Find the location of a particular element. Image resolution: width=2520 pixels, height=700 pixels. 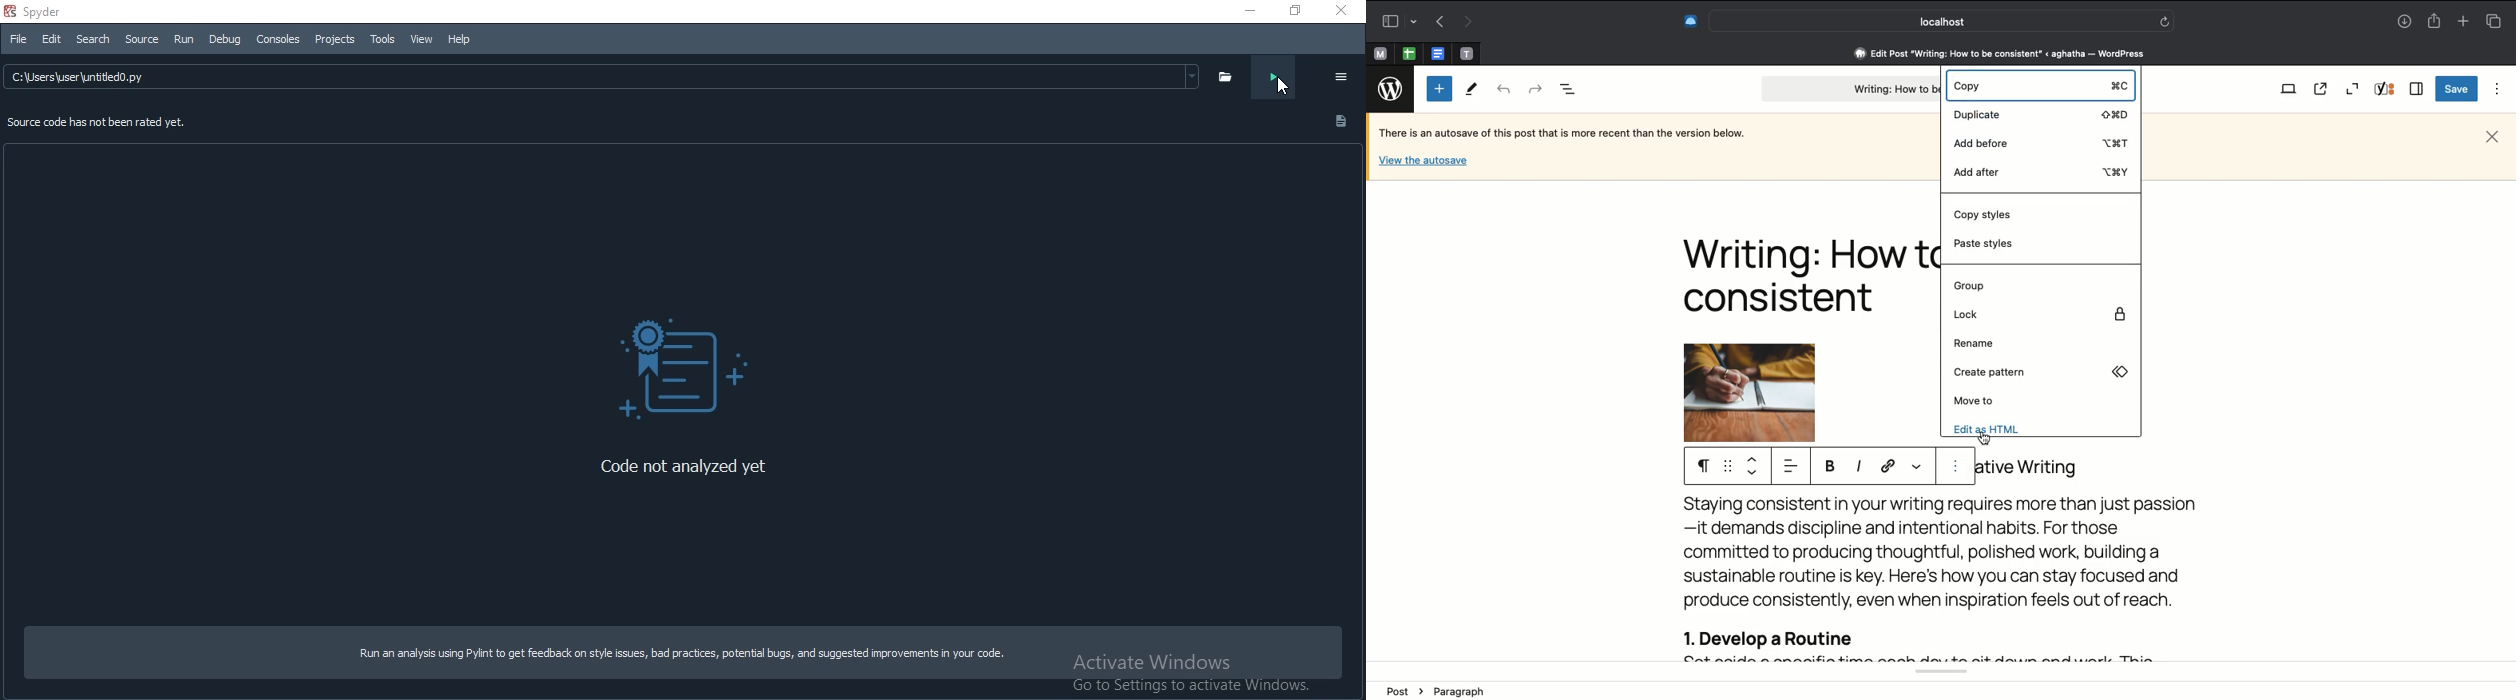

Paragraph is located at coordinates (1699, 465).